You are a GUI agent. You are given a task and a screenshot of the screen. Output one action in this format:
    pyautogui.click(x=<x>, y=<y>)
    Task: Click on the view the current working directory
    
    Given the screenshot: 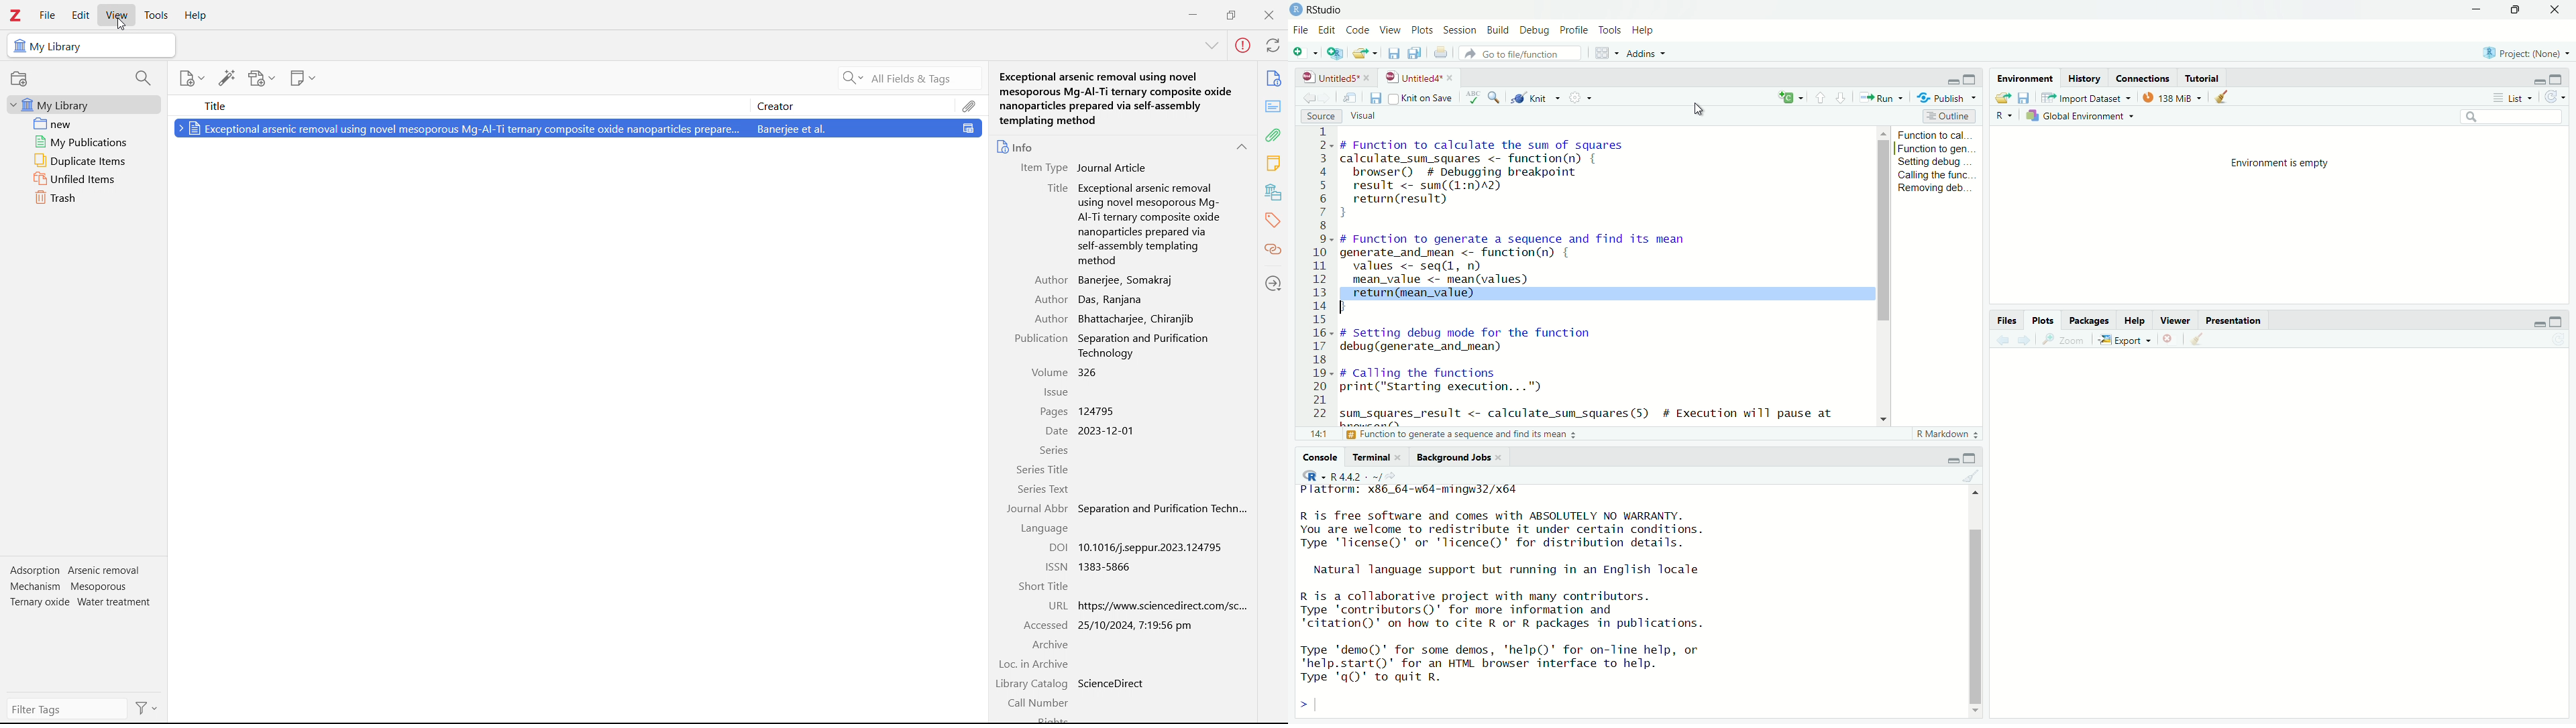 What is the action you would take?
    pyautogui.click(x=1395, y=475)
    